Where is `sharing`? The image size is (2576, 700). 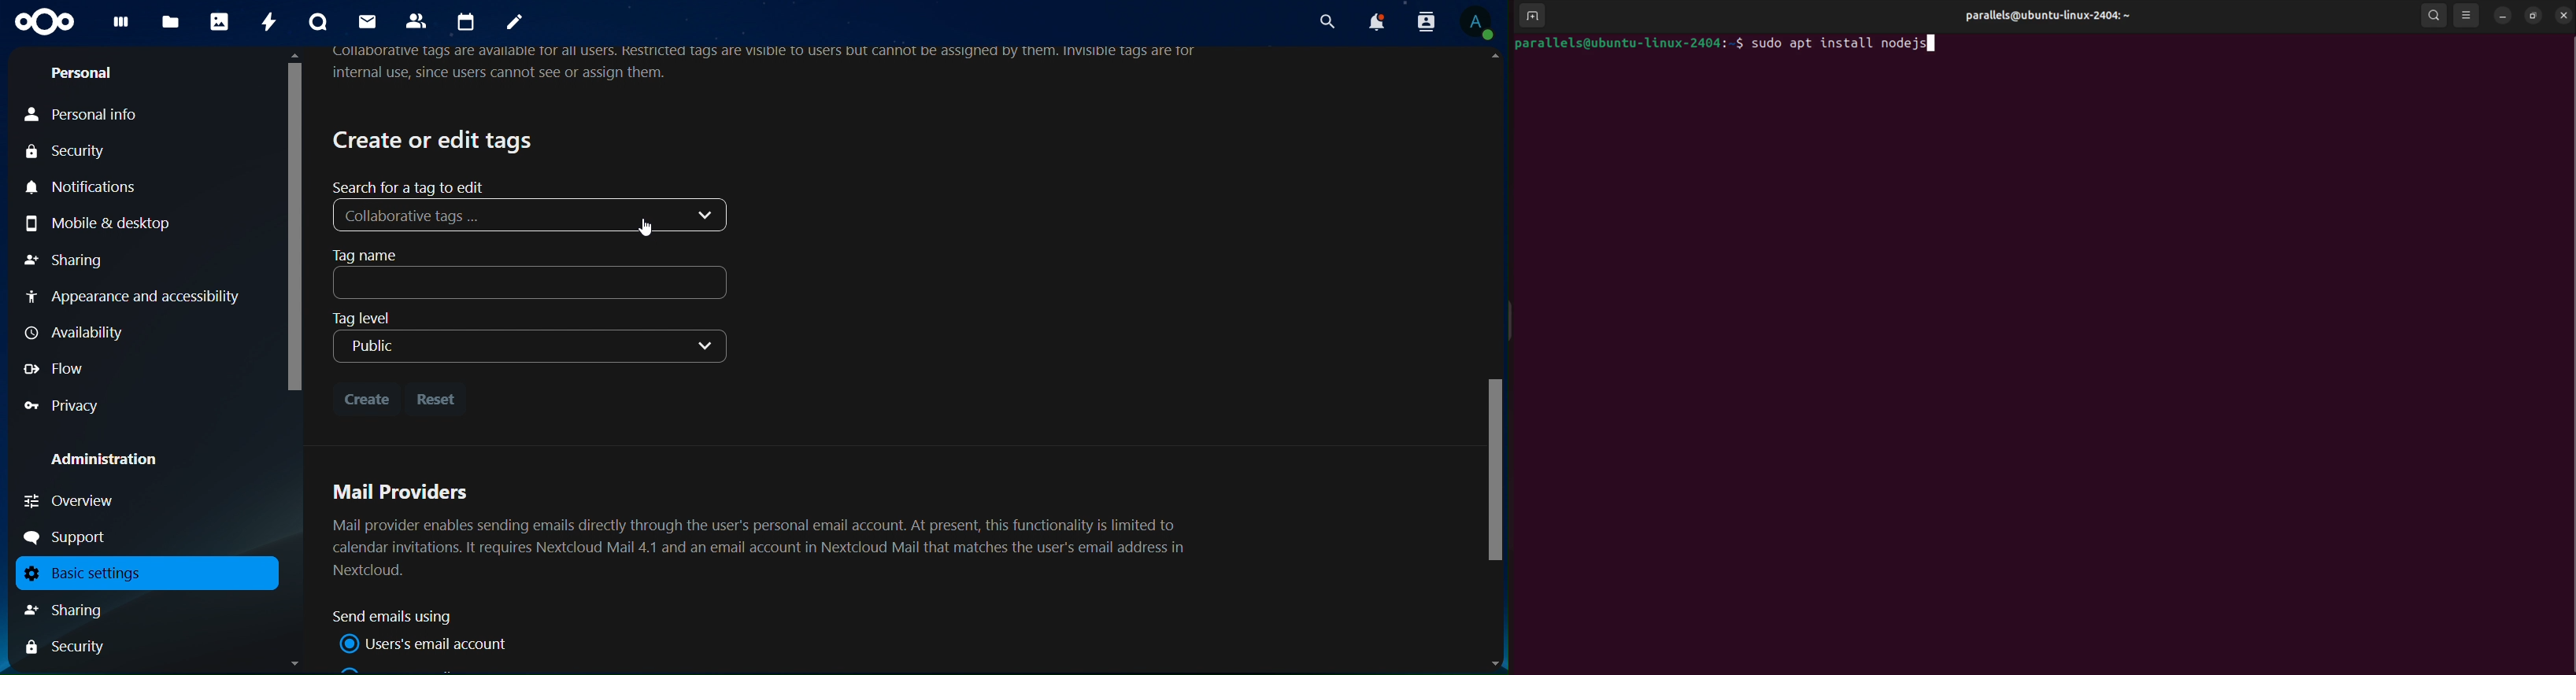 sharing is located at coordinates (82, 610).